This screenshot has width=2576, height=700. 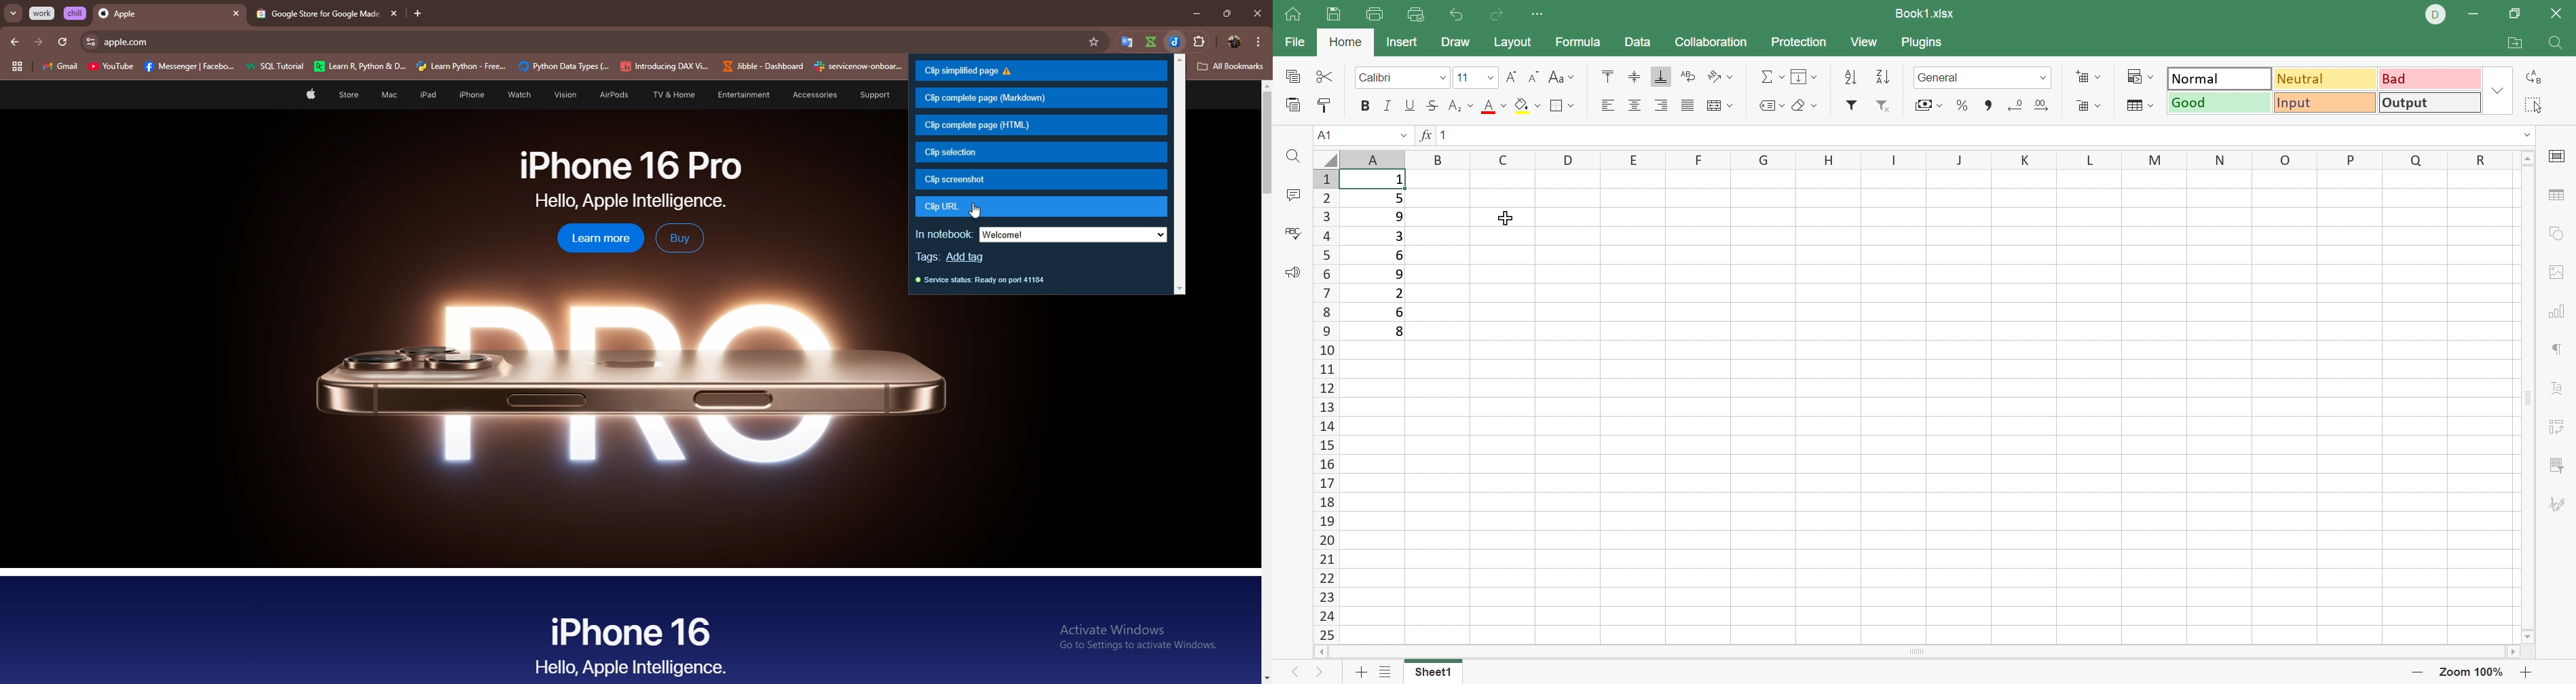 I want to click on Welcome, so click(x=1073, y=235).